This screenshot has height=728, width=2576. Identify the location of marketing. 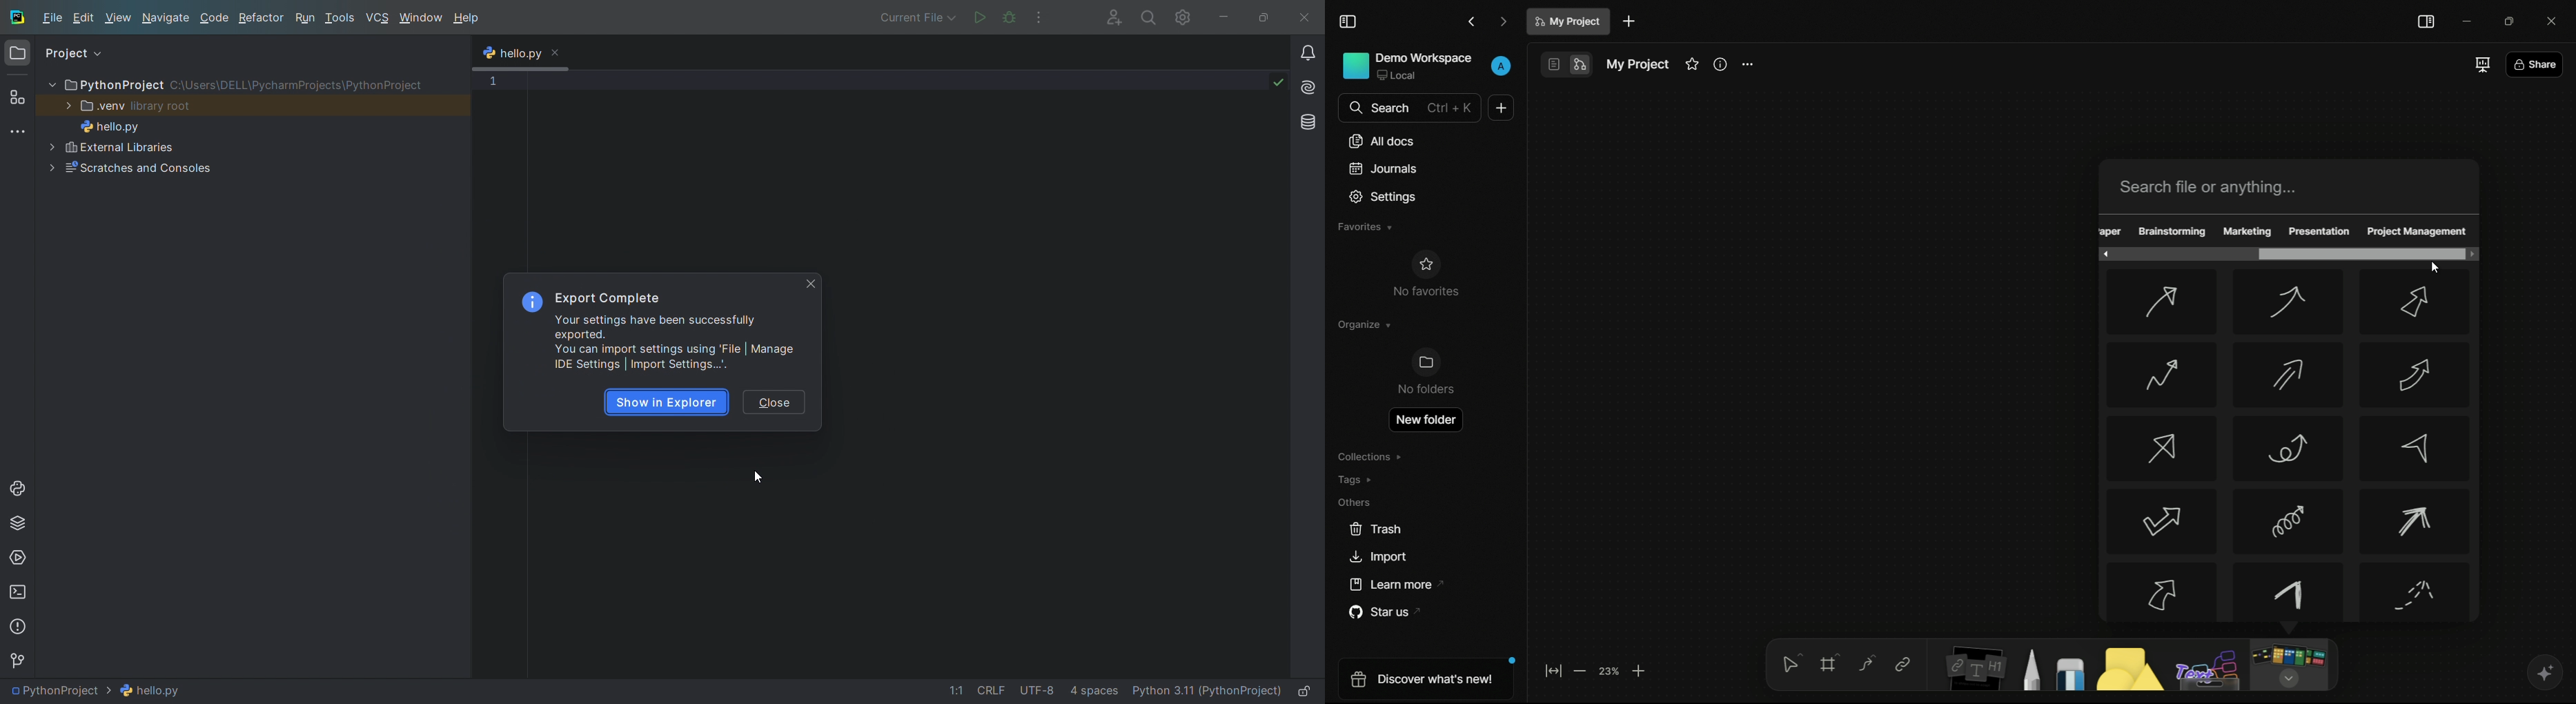
(2248, 231).